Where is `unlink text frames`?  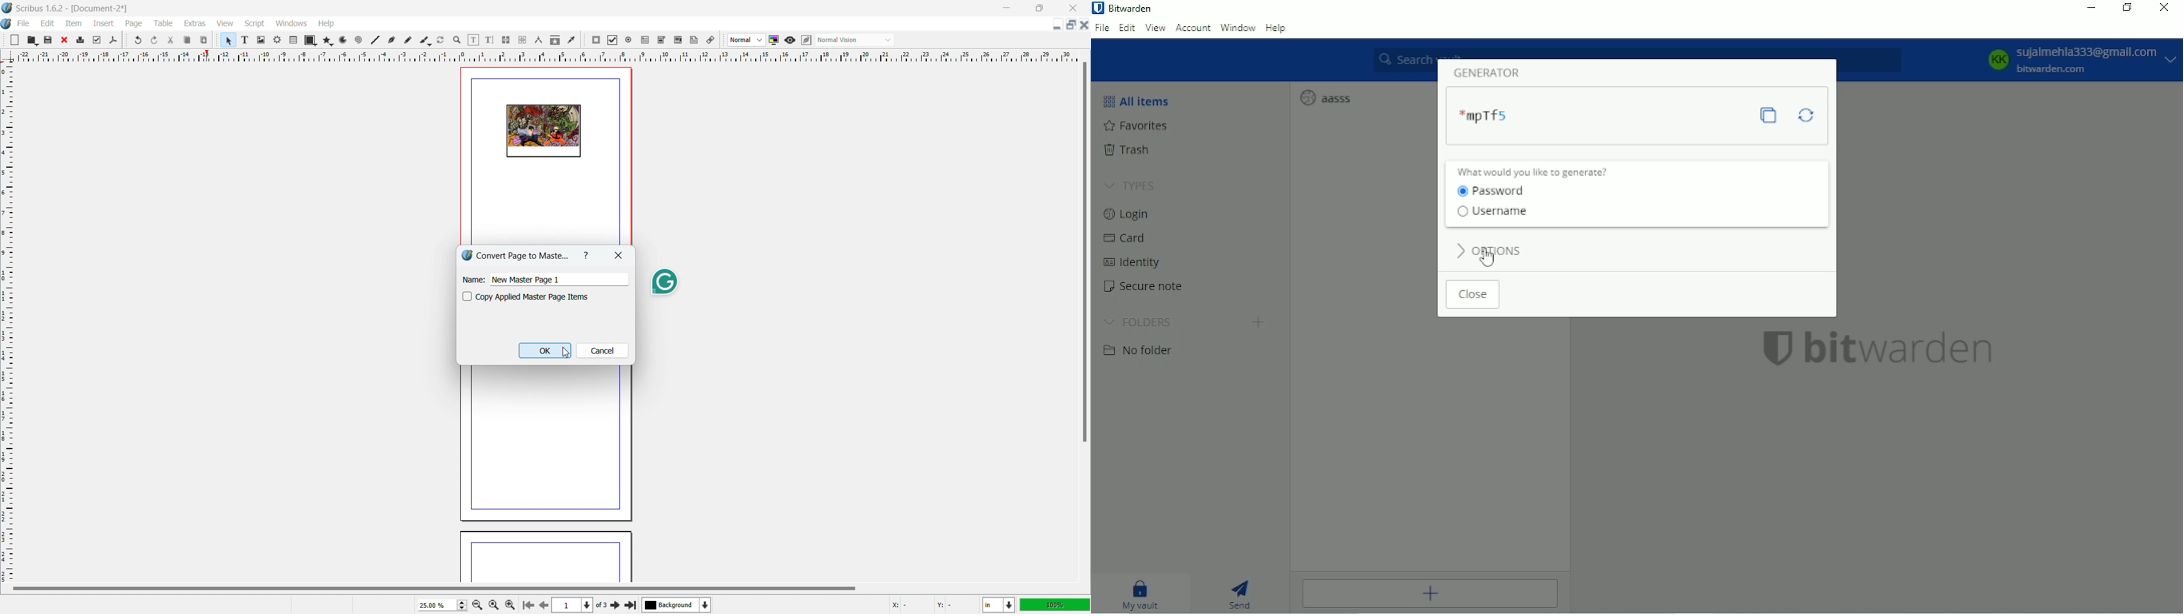
unlink text frames is located at coordinates (522, 40).